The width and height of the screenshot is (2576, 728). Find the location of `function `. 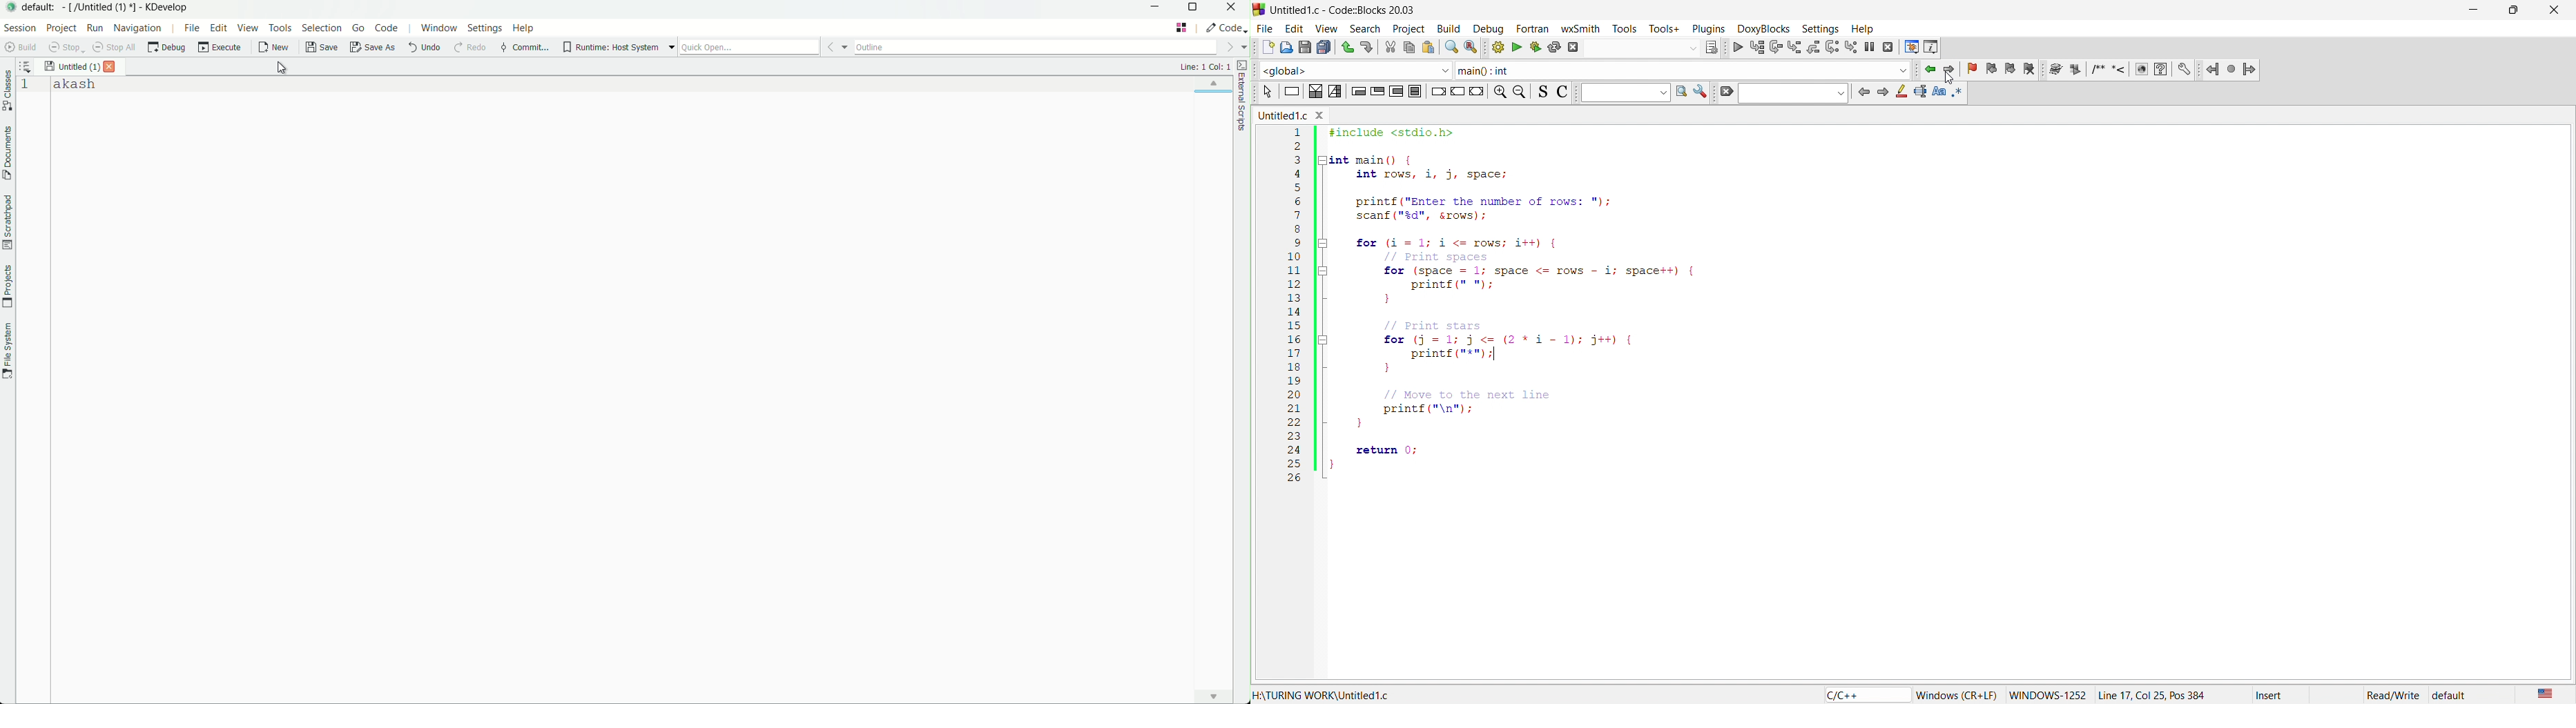

function  is located at coordinates (1683, 70).